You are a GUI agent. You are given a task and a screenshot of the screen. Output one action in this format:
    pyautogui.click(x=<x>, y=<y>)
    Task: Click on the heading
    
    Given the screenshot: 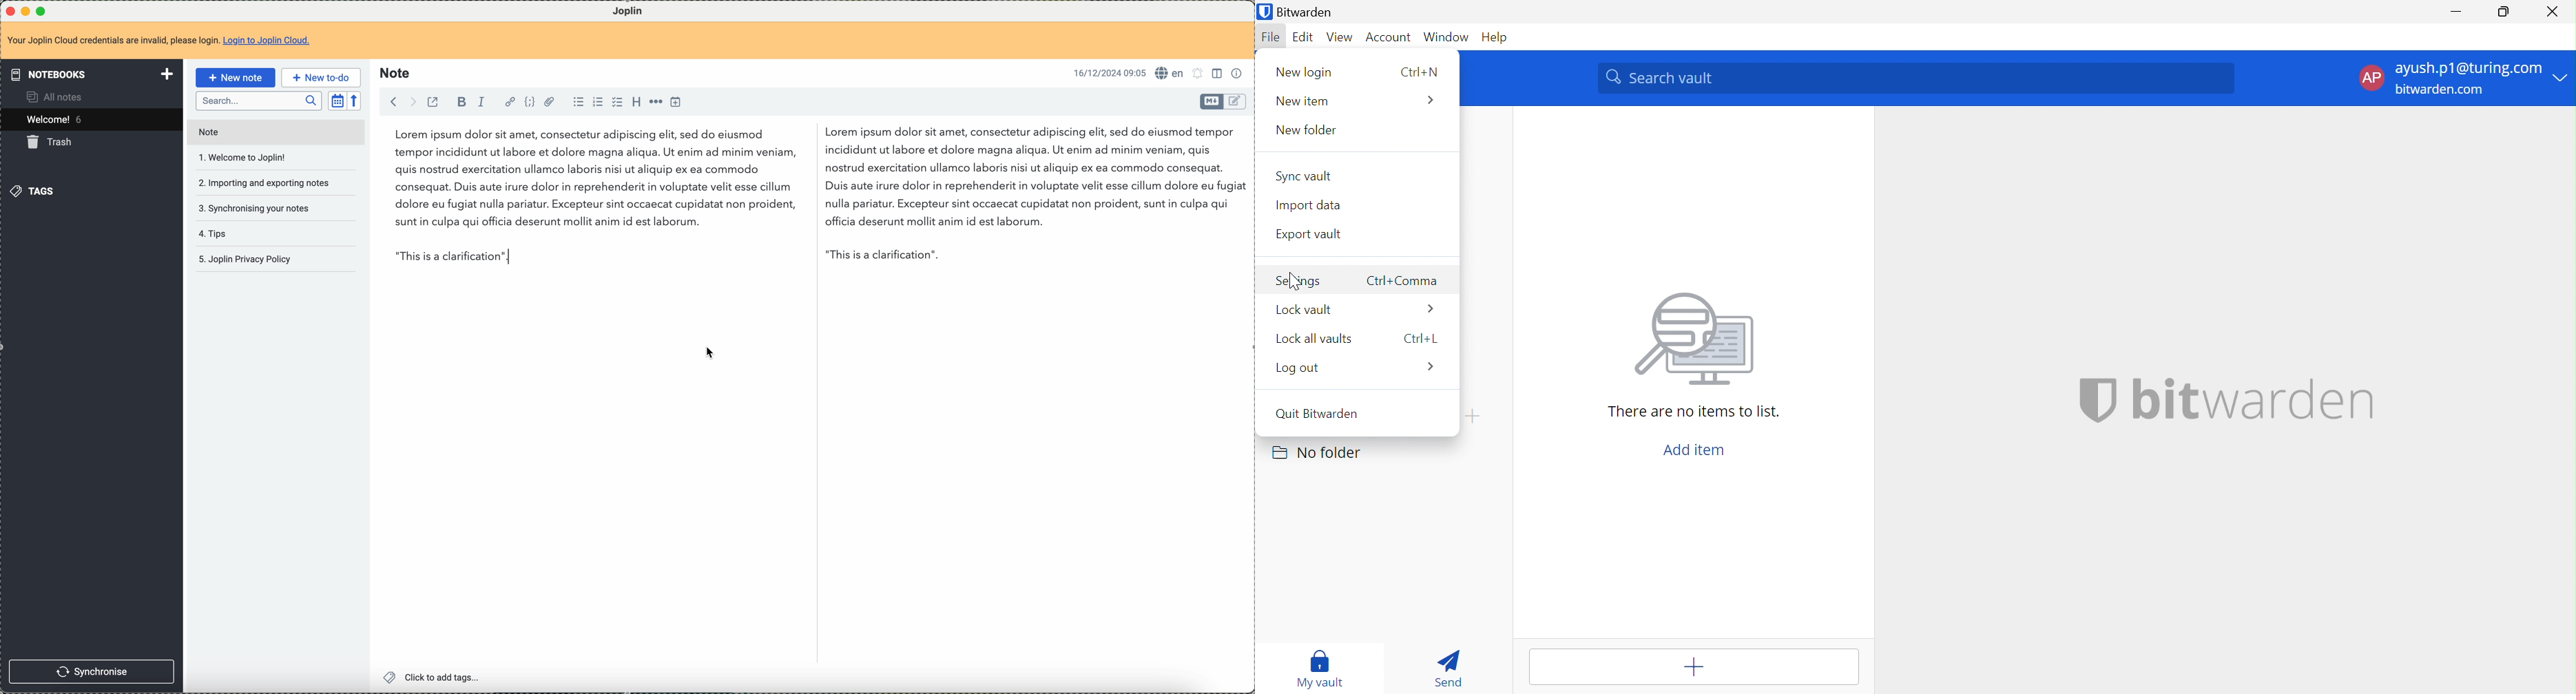 What is the action you would take?
    pyautogui.click(x=636, y=103)
    